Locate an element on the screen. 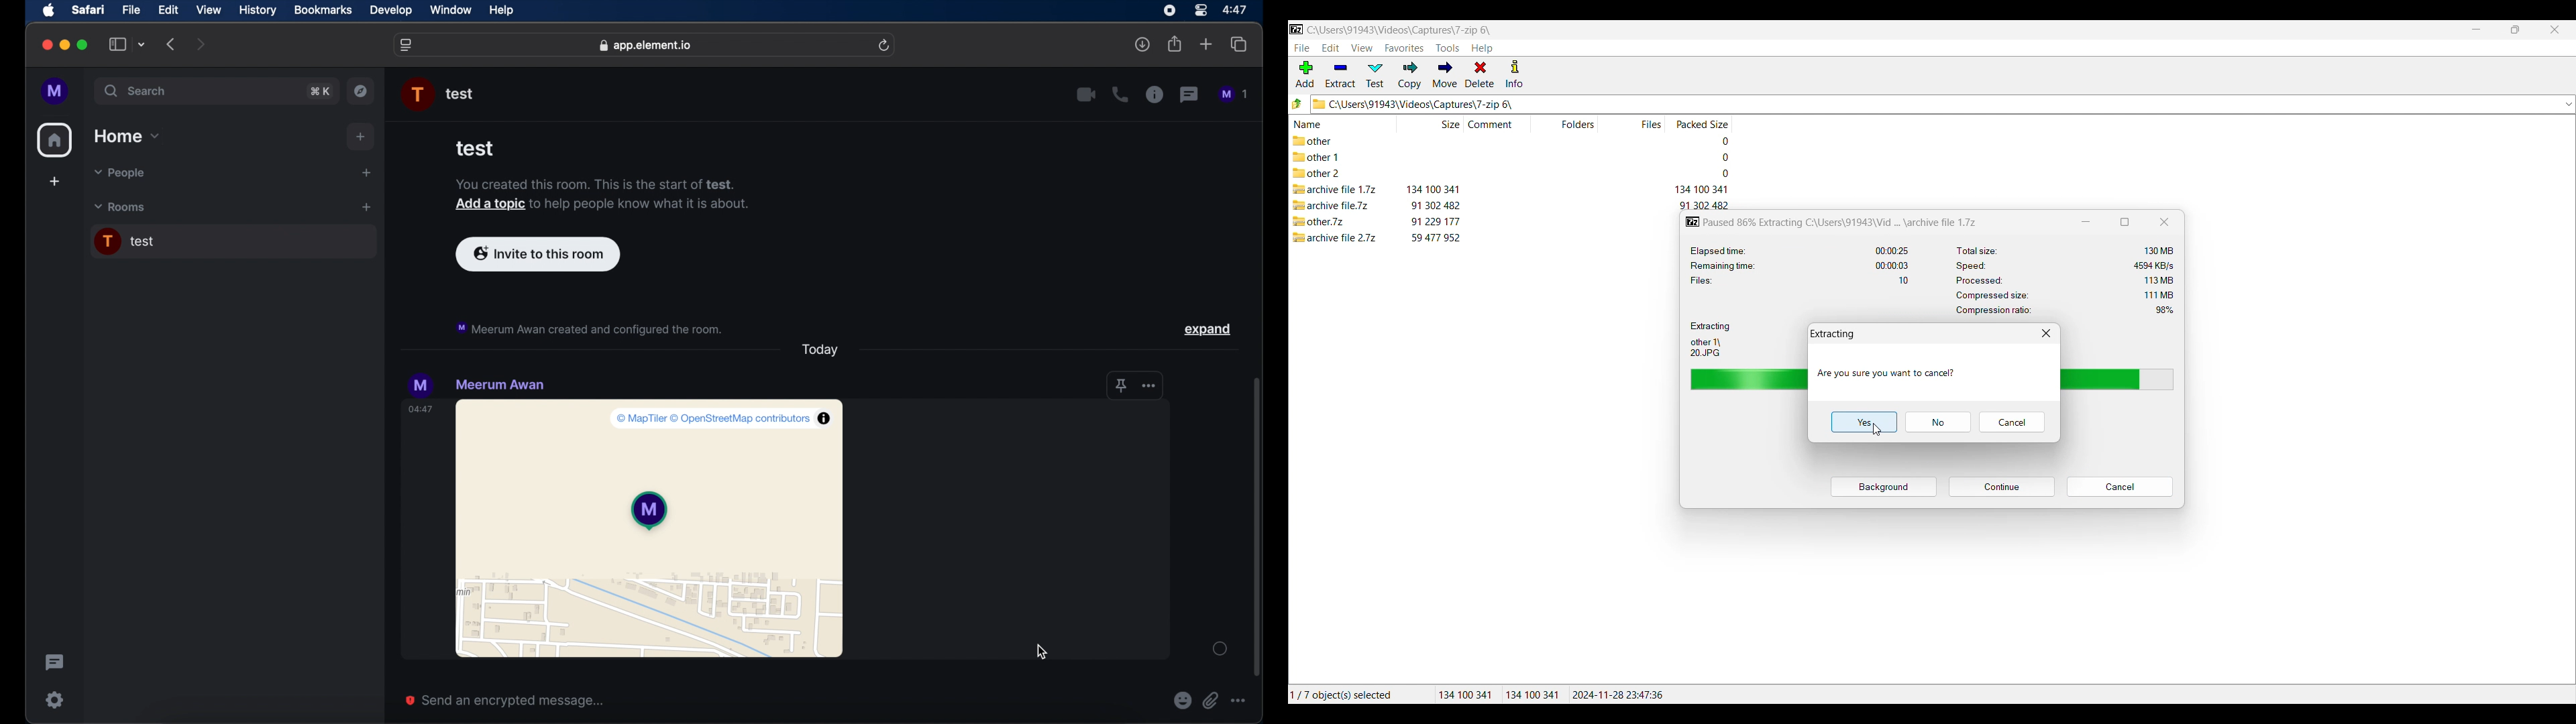 The height and width of the screenshot is (728, 2576). bookmarks is located at coordinates (323, 10).